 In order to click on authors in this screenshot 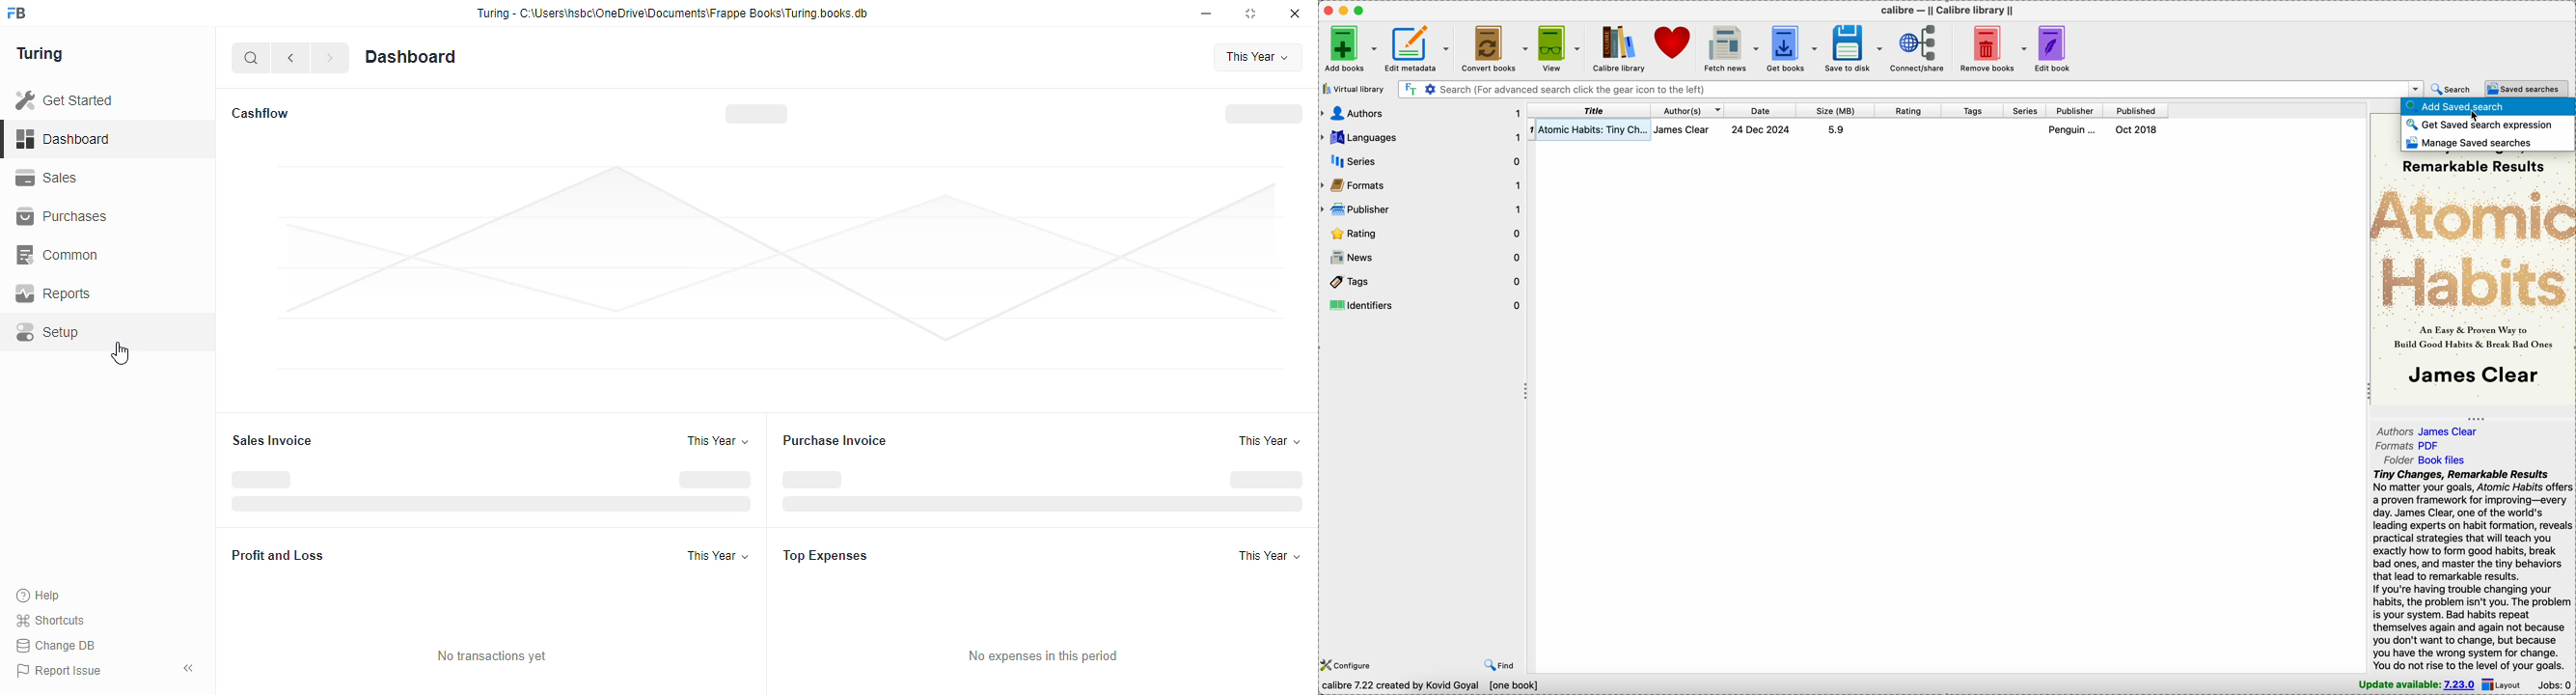, I will do `click(1420, 113)`.